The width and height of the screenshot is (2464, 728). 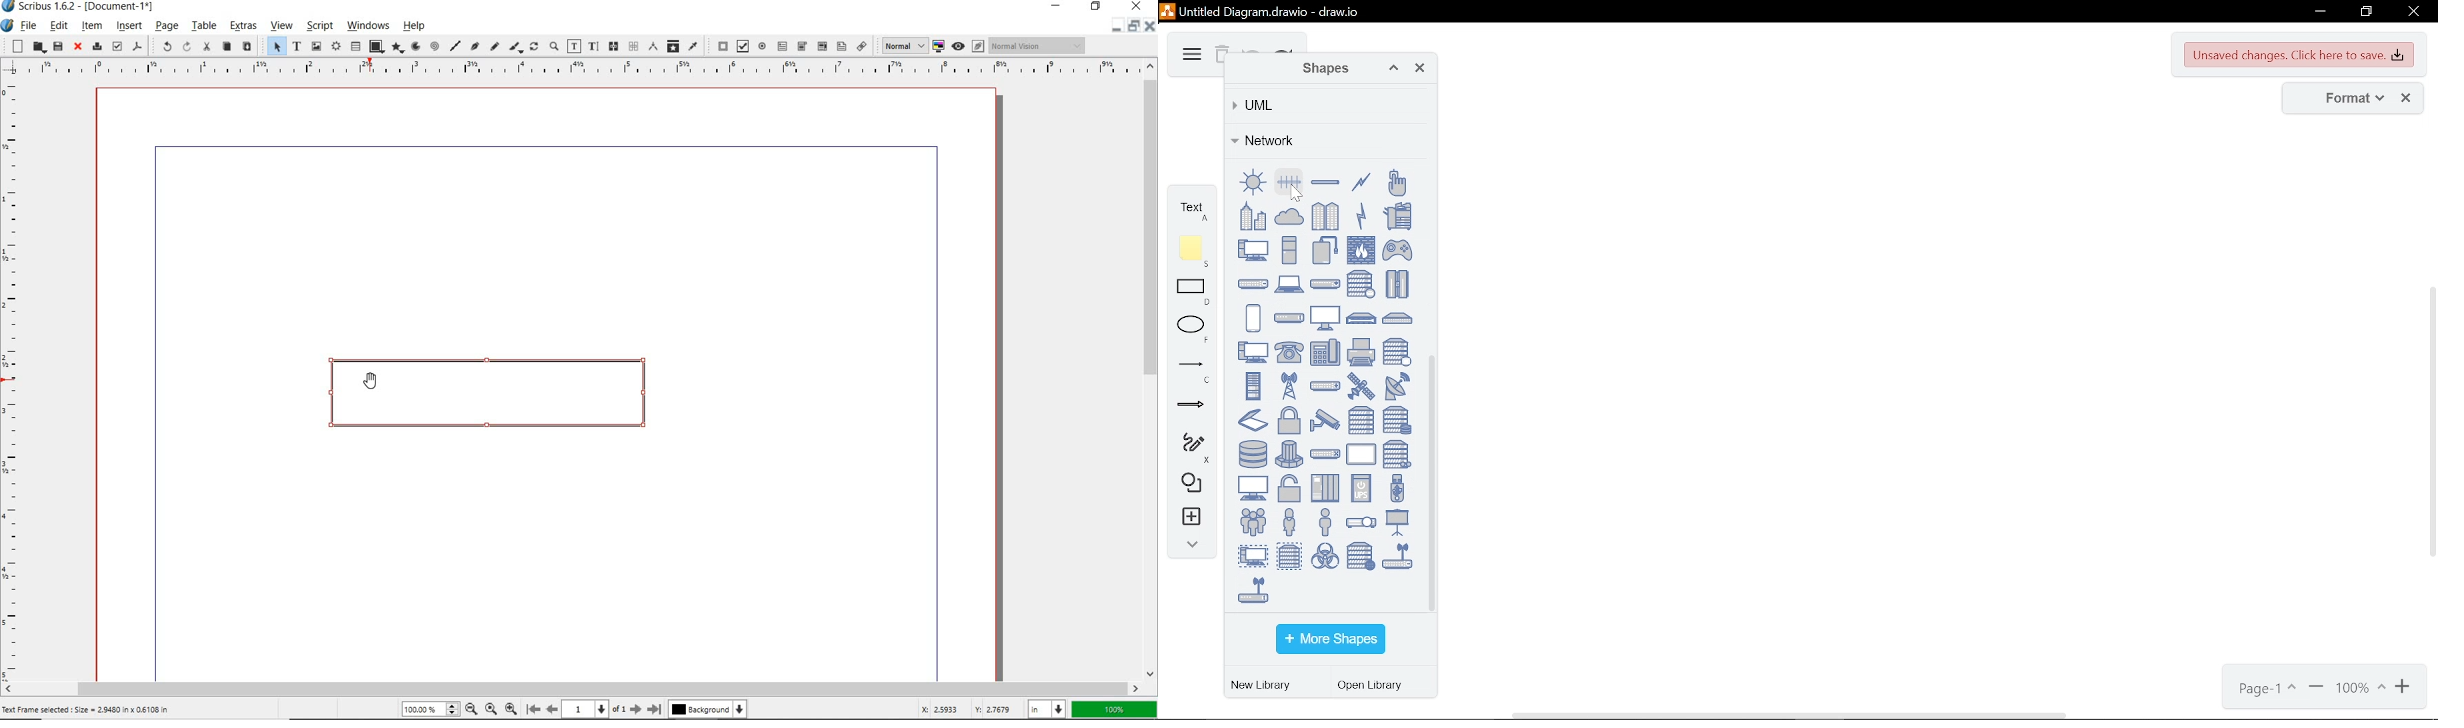 I want to click on Bezier curve, so click(x=474, y=48).